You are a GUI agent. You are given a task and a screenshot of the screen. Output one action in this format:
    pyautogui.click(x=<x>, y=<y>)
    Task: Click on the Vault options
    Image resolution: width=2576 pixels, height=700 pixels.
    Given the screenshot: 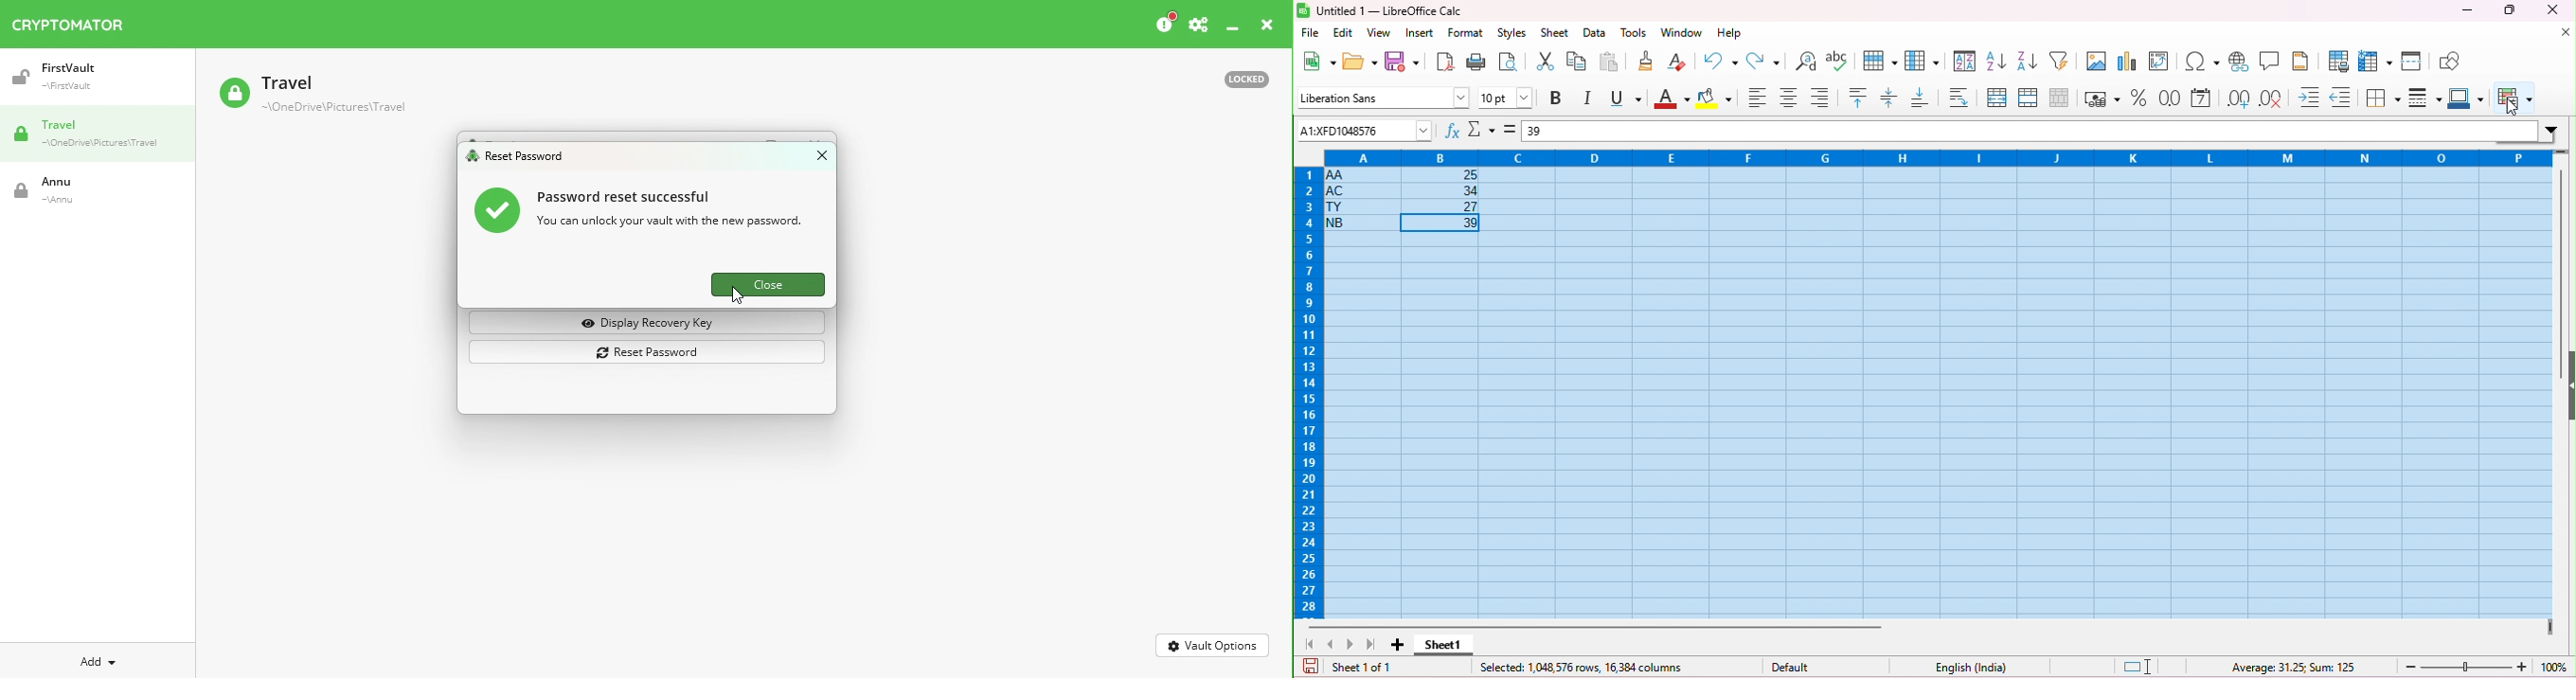 What is the action you would take?
    pyautogui.click(x=1213, y=644)
    